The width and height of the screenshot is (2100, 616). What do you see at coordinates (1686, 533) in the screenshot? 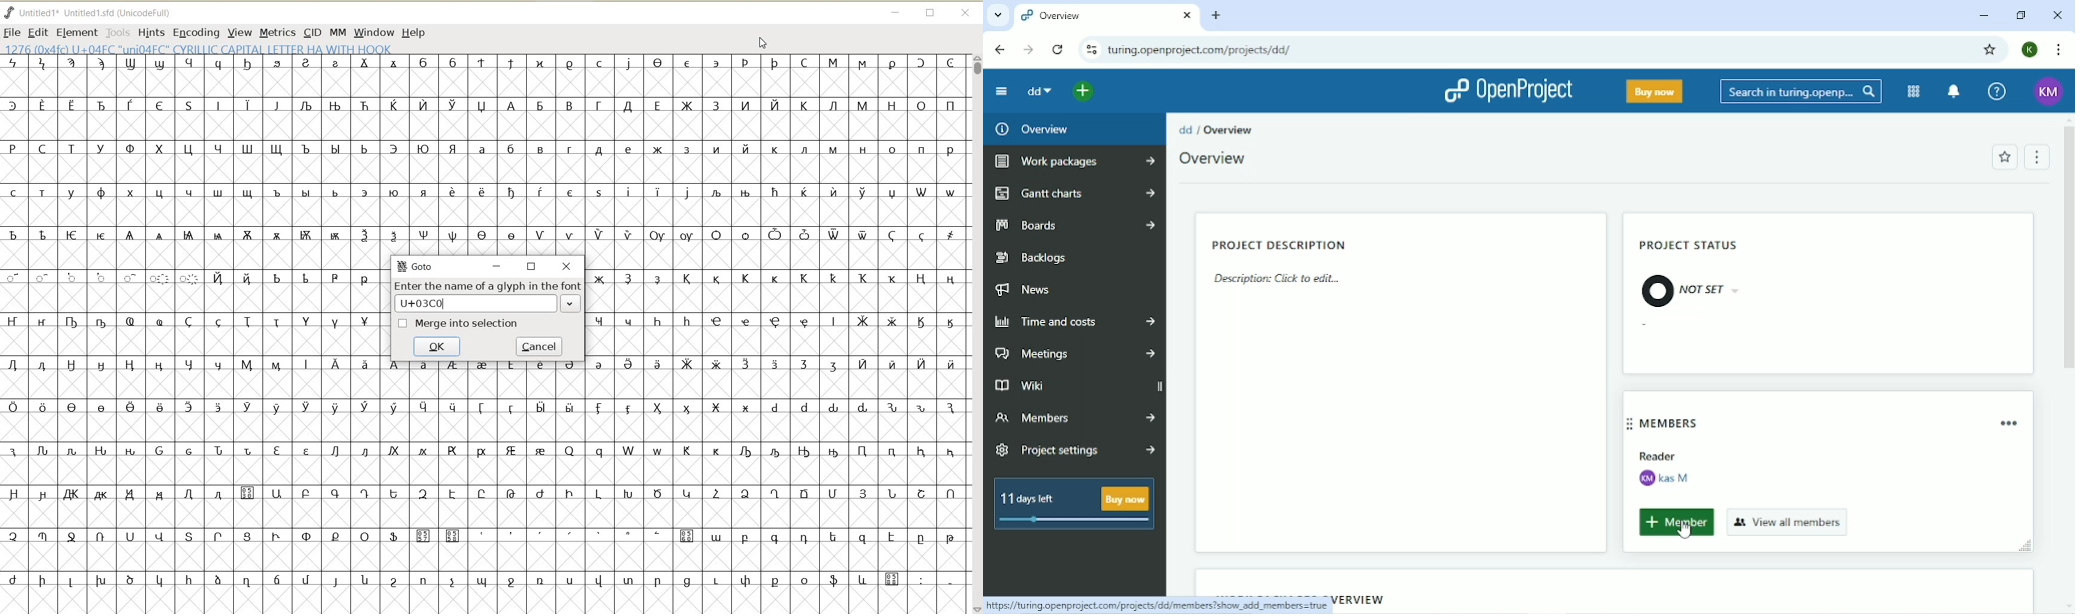
I see `cursor` at bounding box center [1686, 533].